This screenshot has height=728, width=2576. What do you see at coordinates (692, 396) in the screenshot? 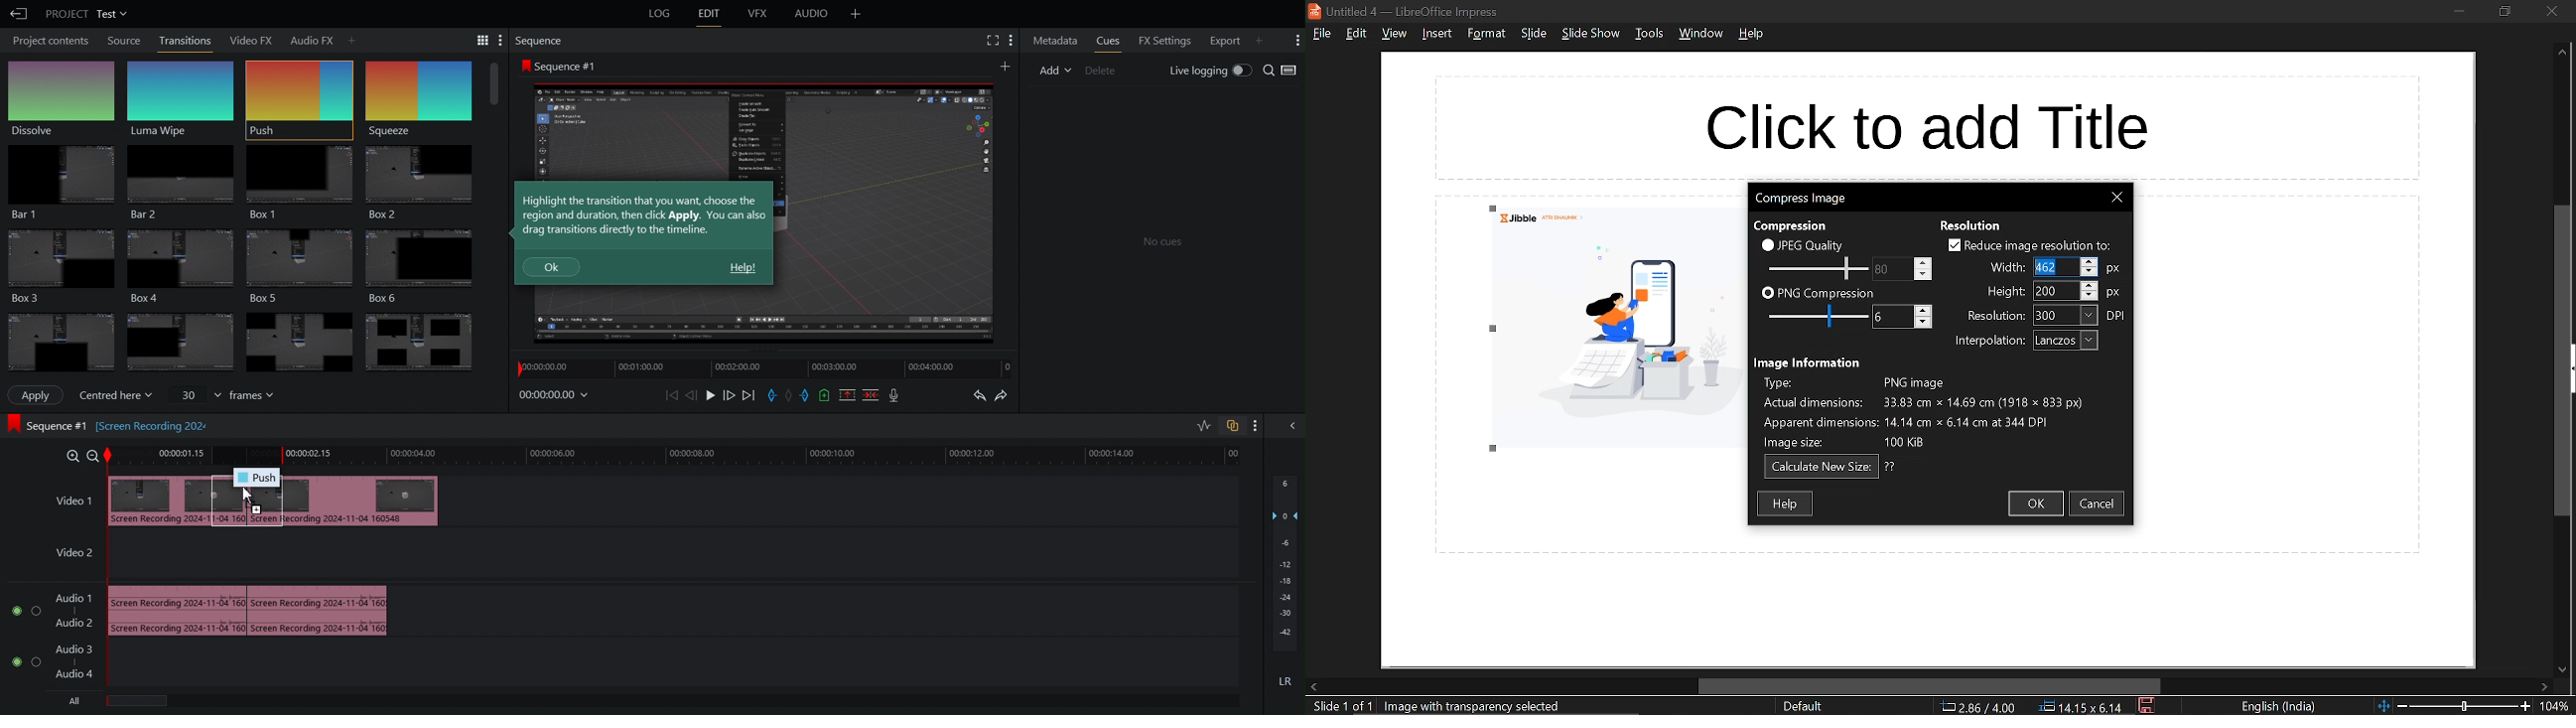
I see `Move Back` at bounding box center [692, 396].